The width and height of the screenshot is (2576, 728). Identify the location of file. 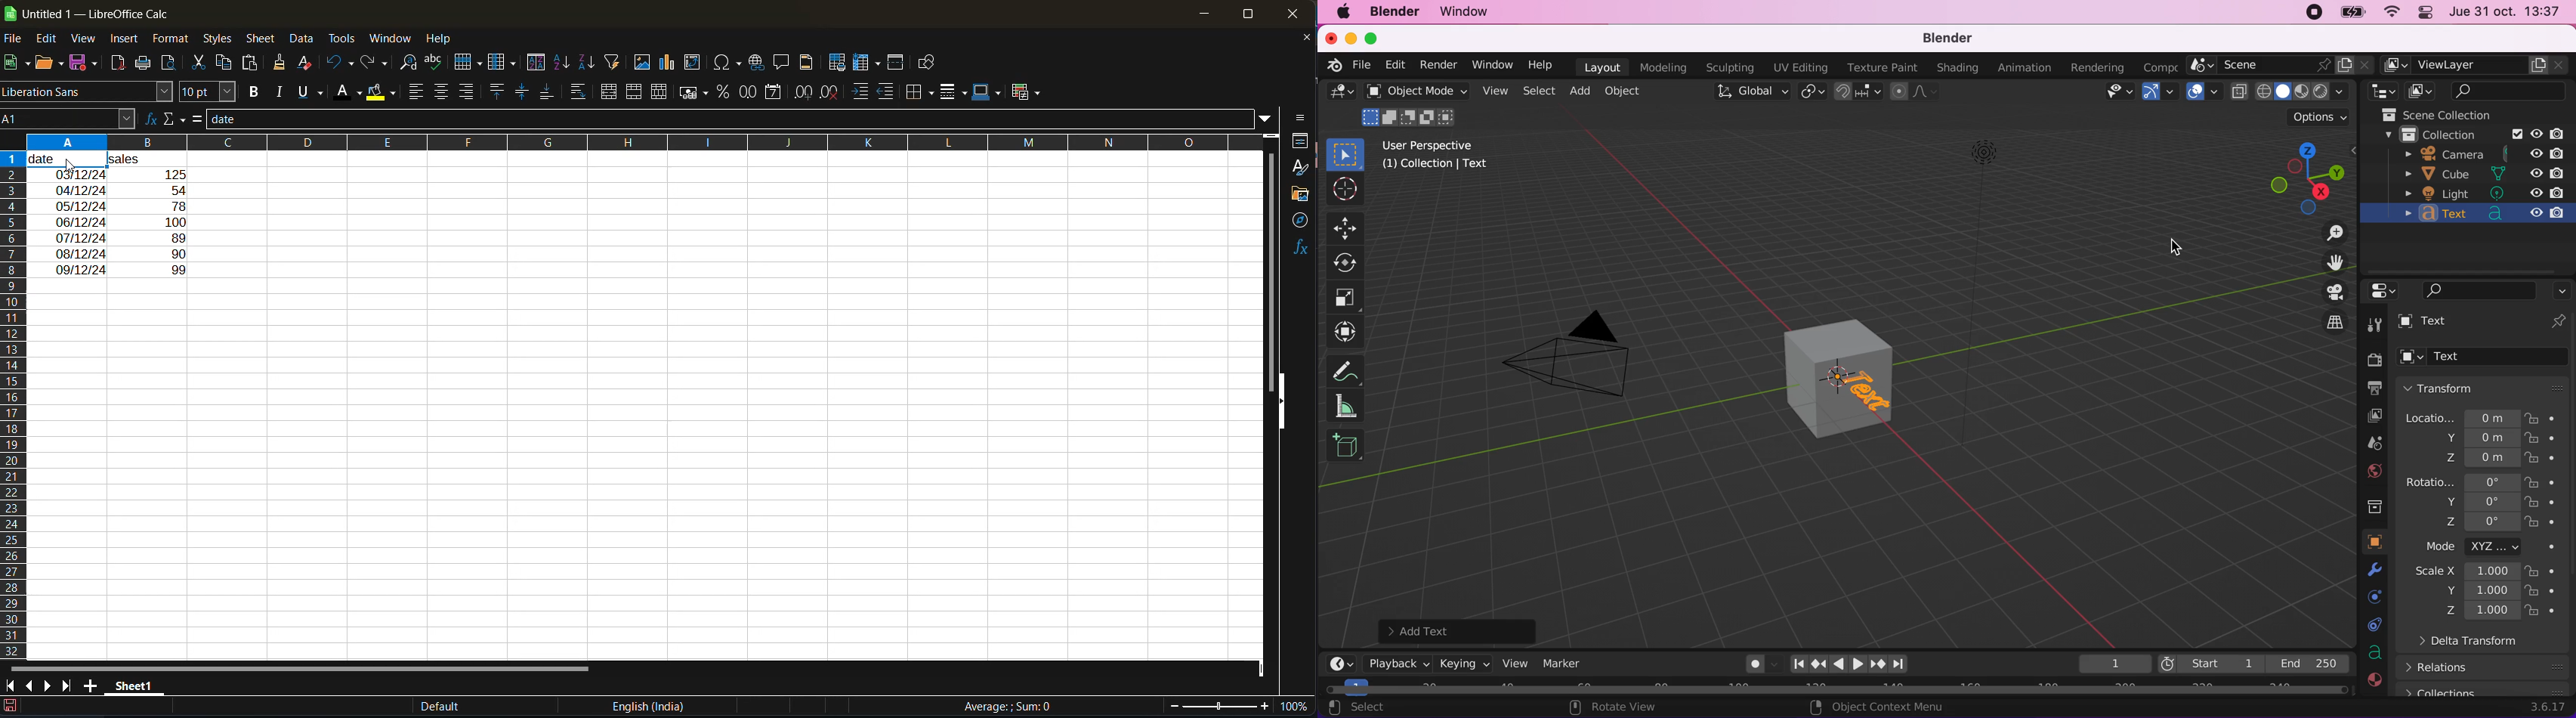
(15, 39).